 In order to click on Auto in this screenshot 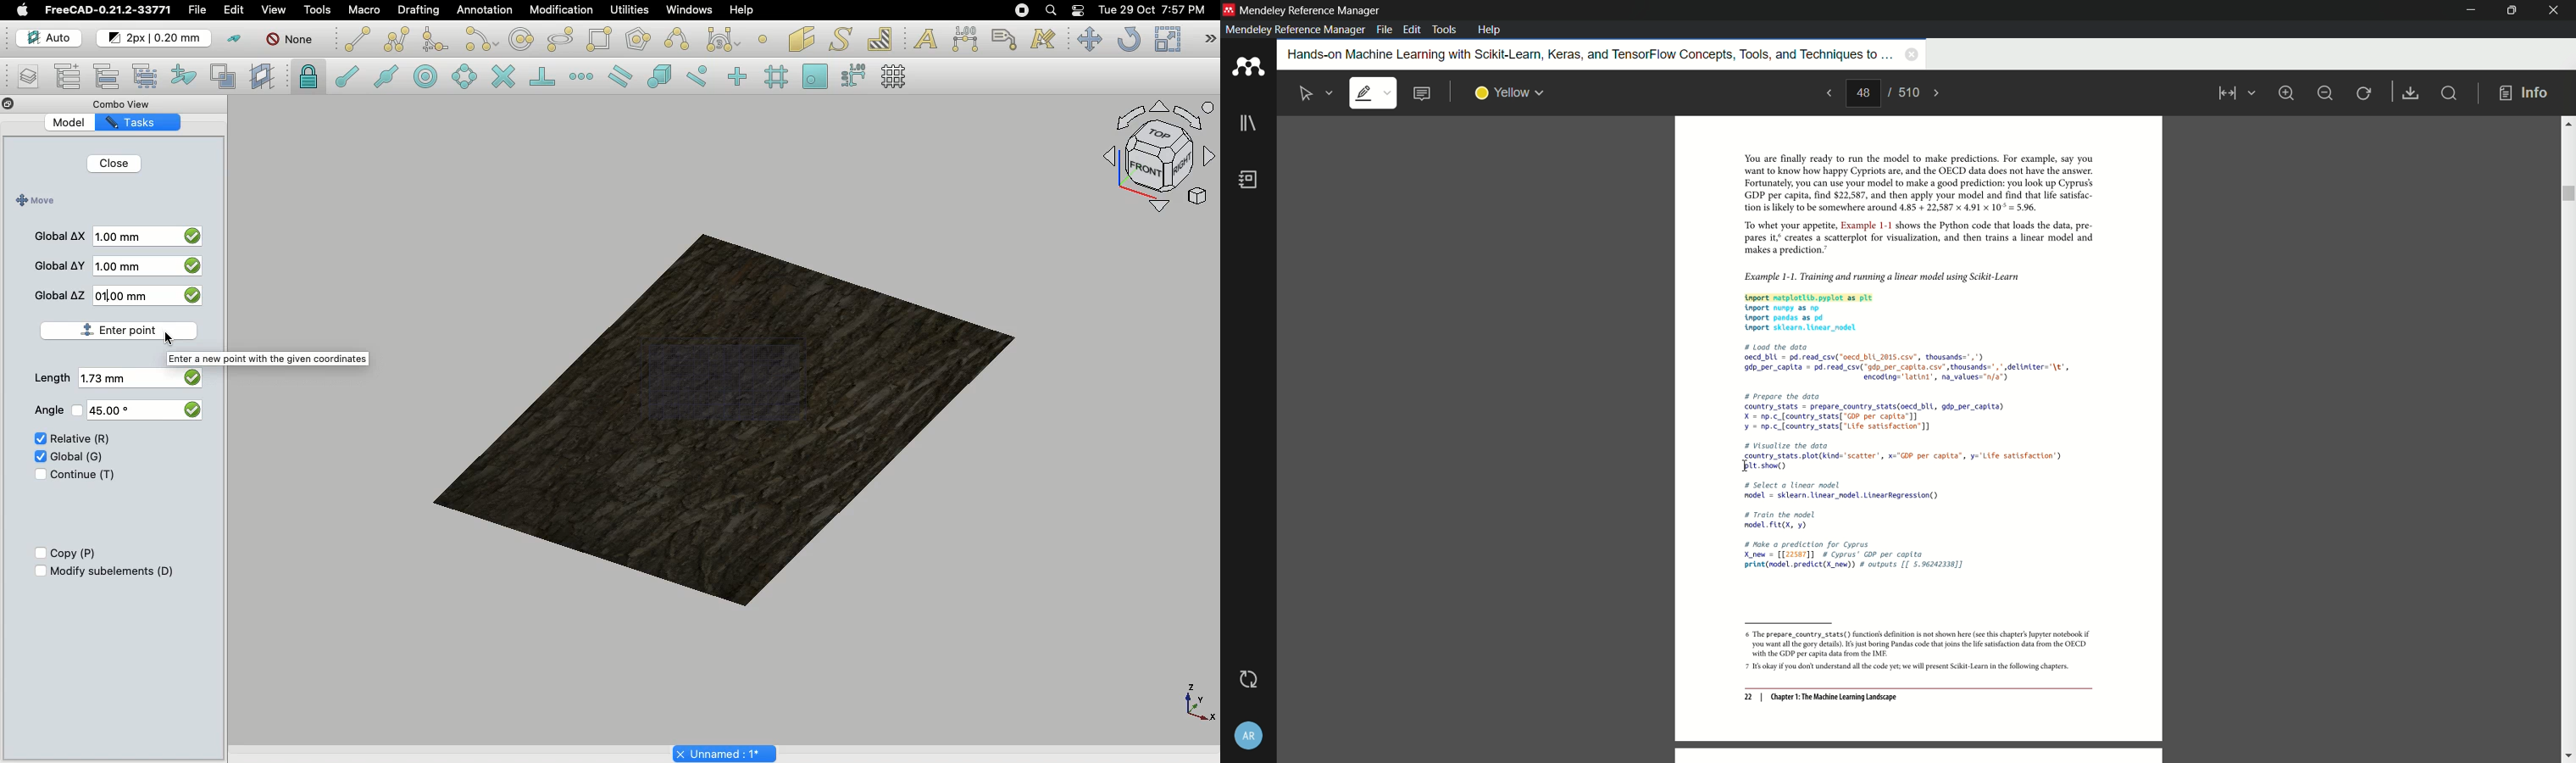, I will do `click(50, 38)`.